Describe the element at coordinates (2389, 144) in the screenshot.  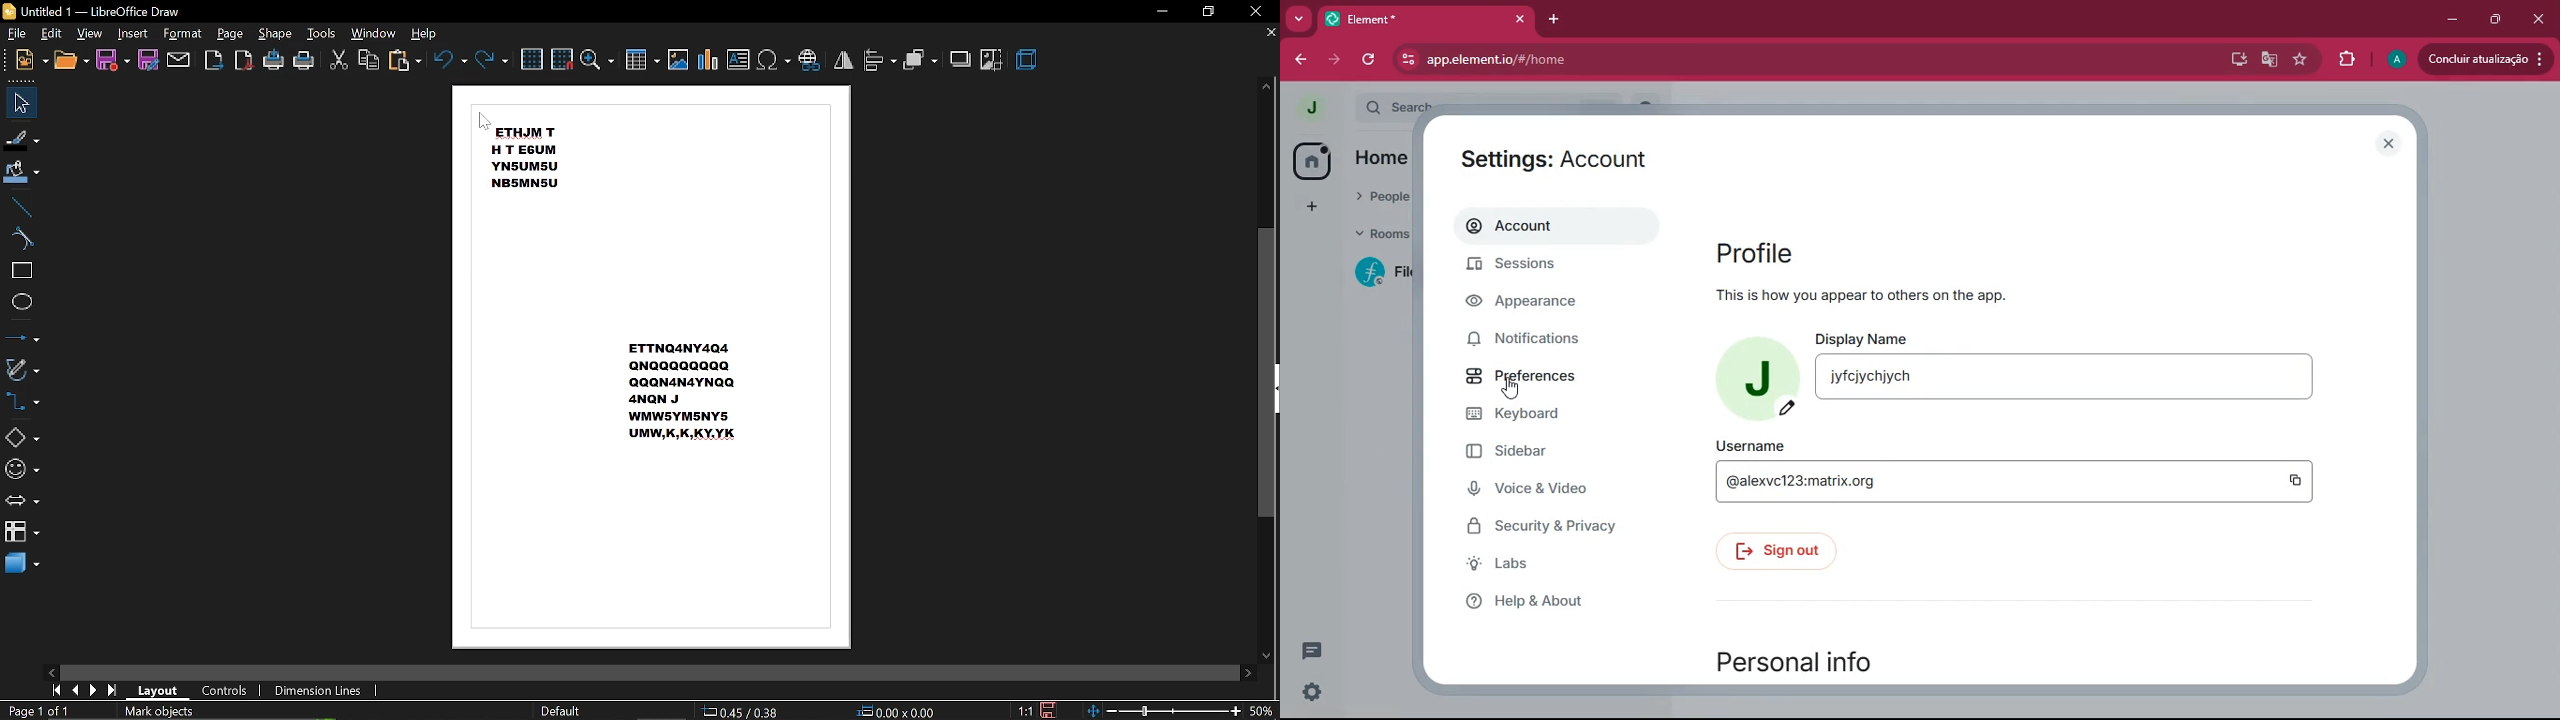
I see `close` at that location.